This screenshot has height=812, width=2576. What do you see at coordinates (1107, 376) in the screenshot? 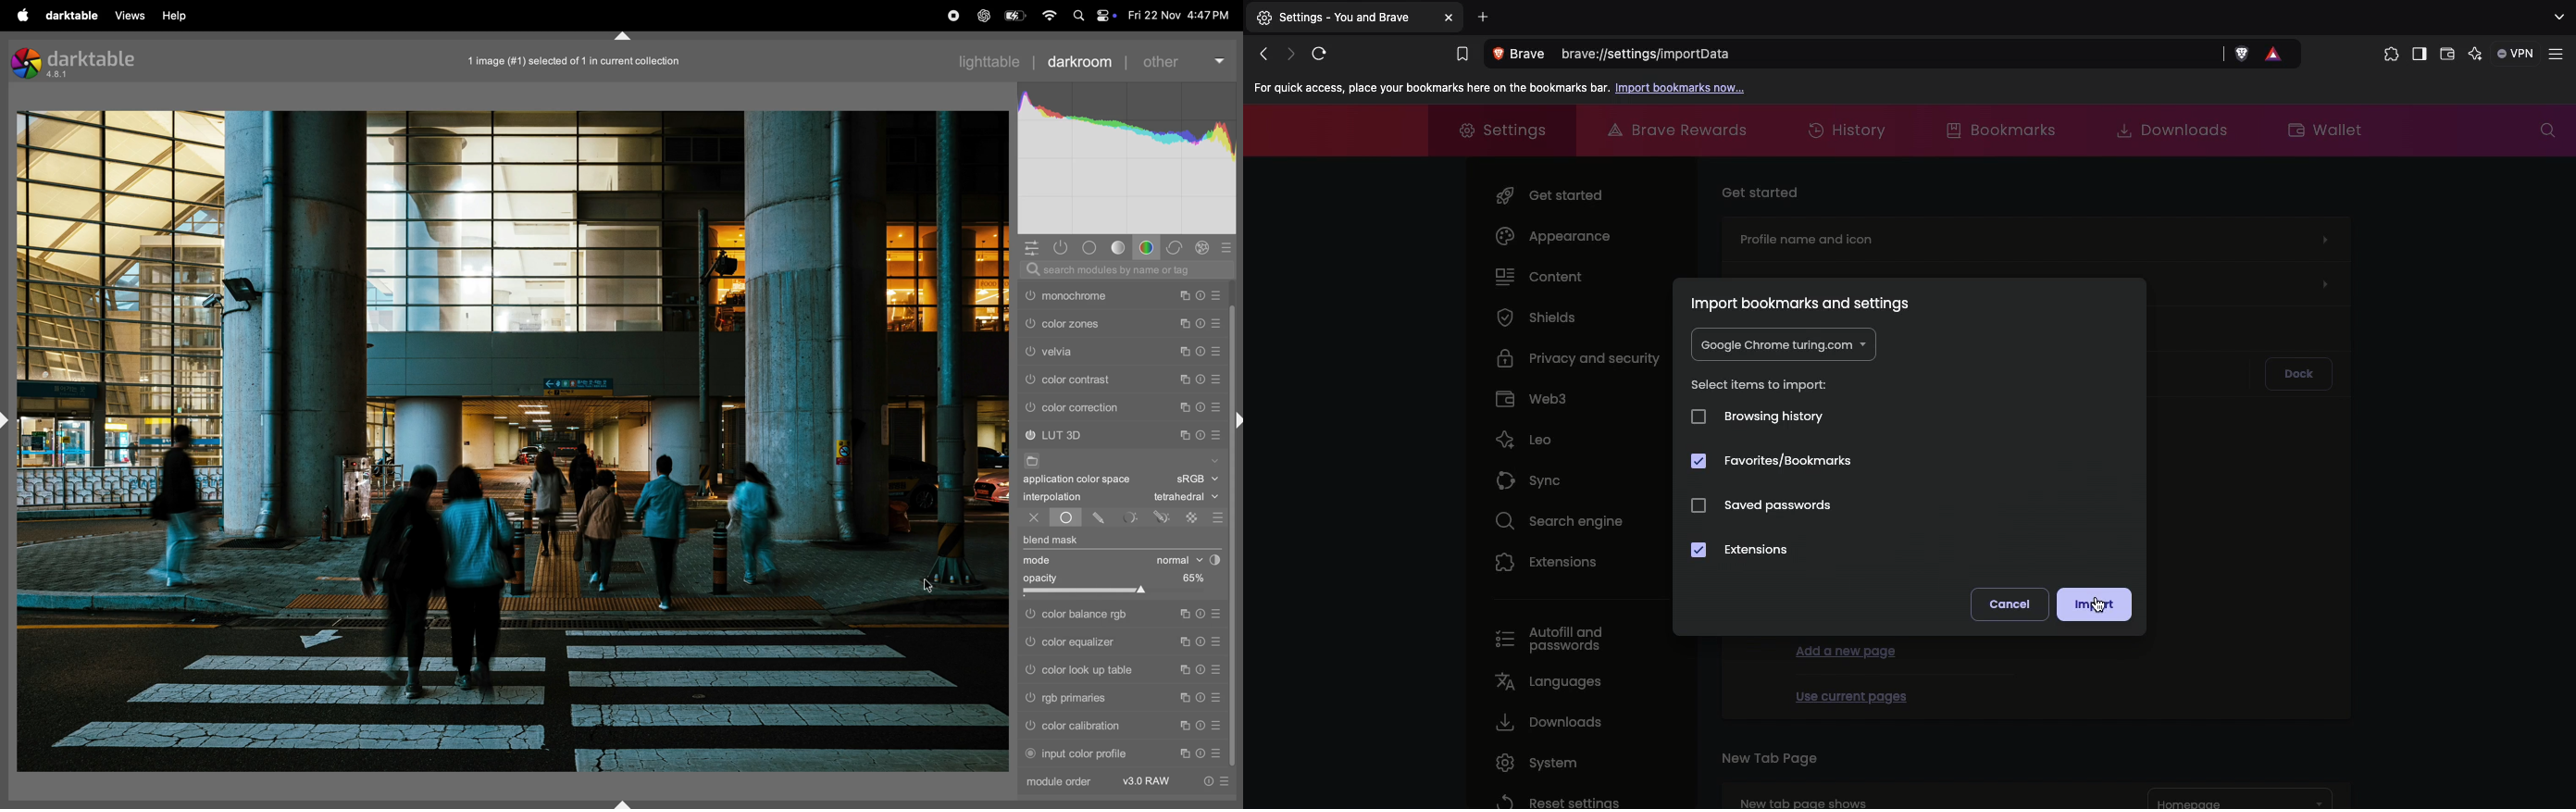
I see `velvia ` at bounding box center [1107, 376].